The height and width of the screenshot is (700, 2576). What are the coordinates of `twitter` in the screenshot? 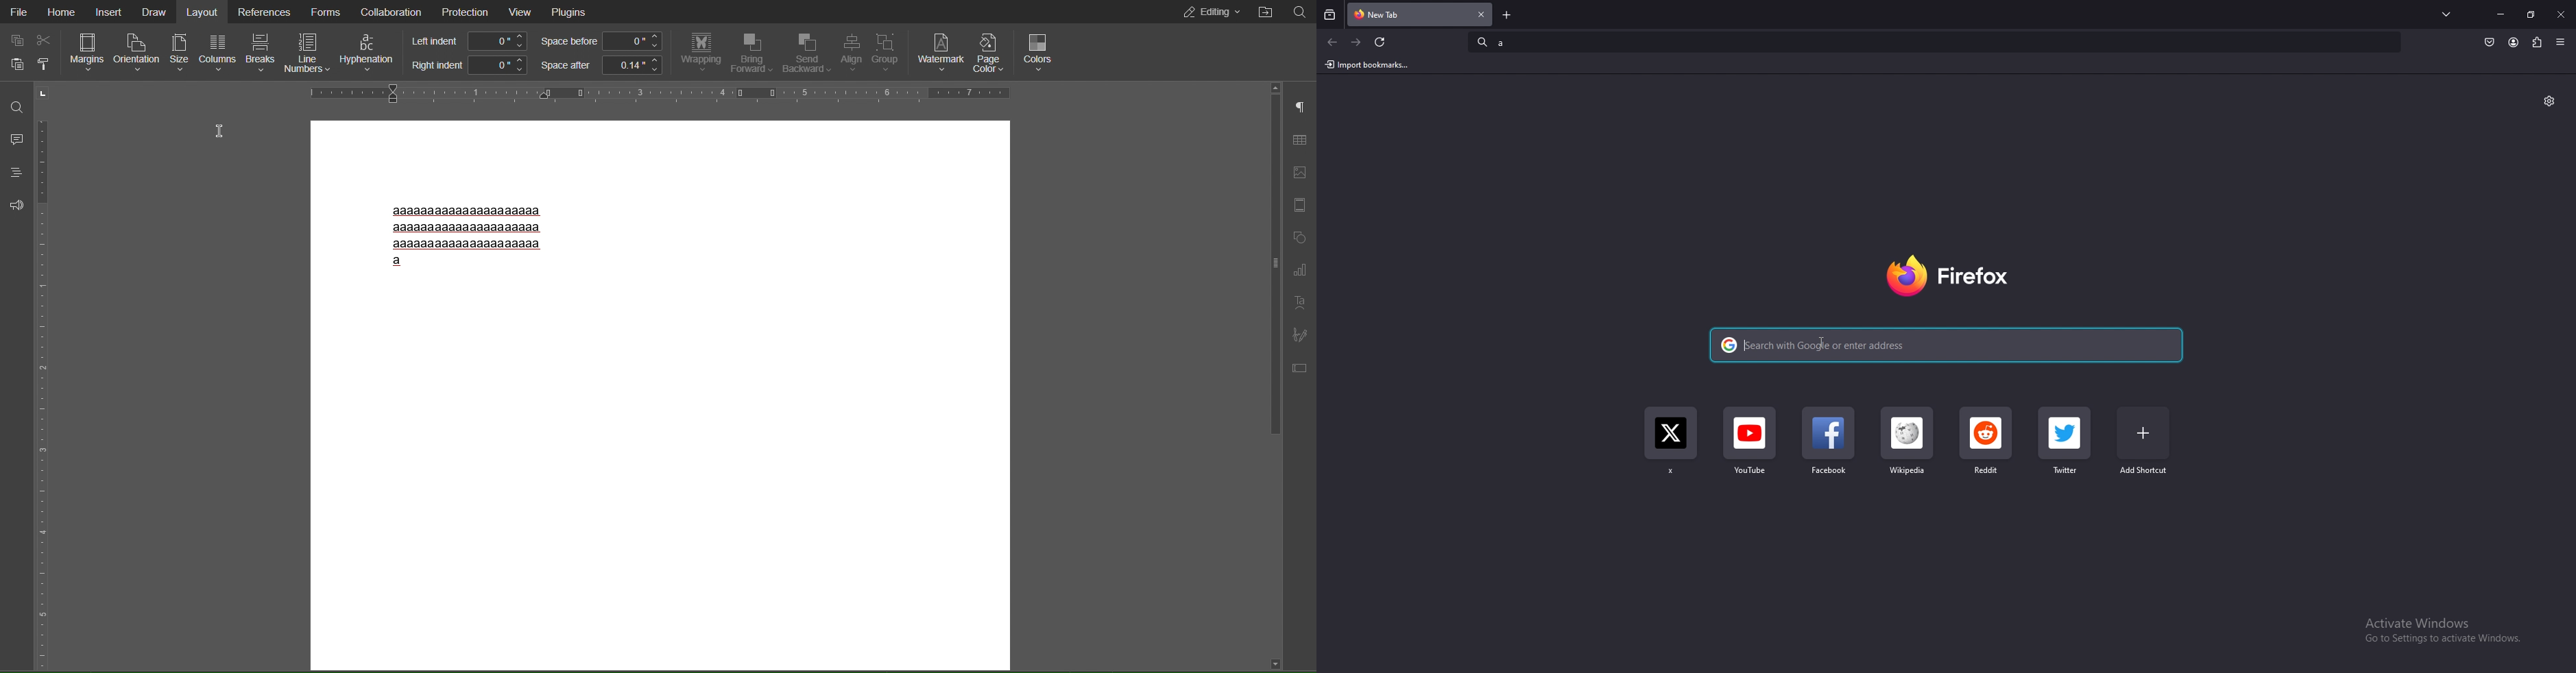 It's located at (1671, 445).